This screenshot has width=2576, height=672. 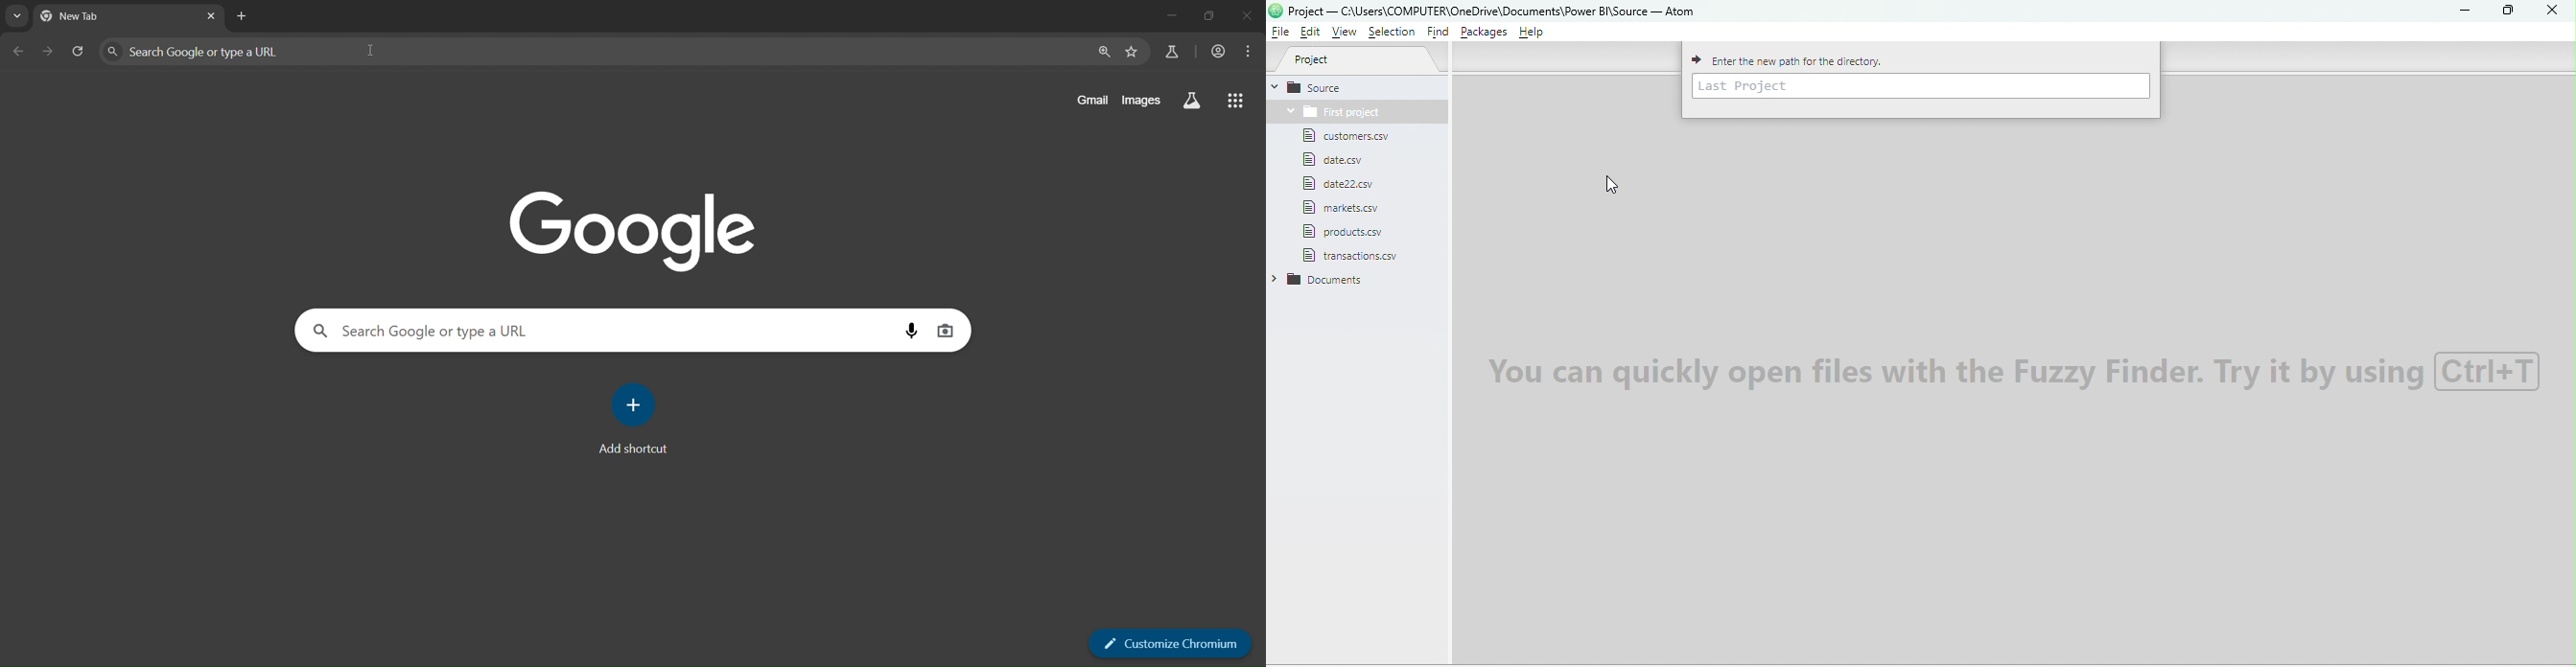 What do you see at coordinates (1280, 33) in the screenshot?
I see `File` at bounding box center [1280, 33].